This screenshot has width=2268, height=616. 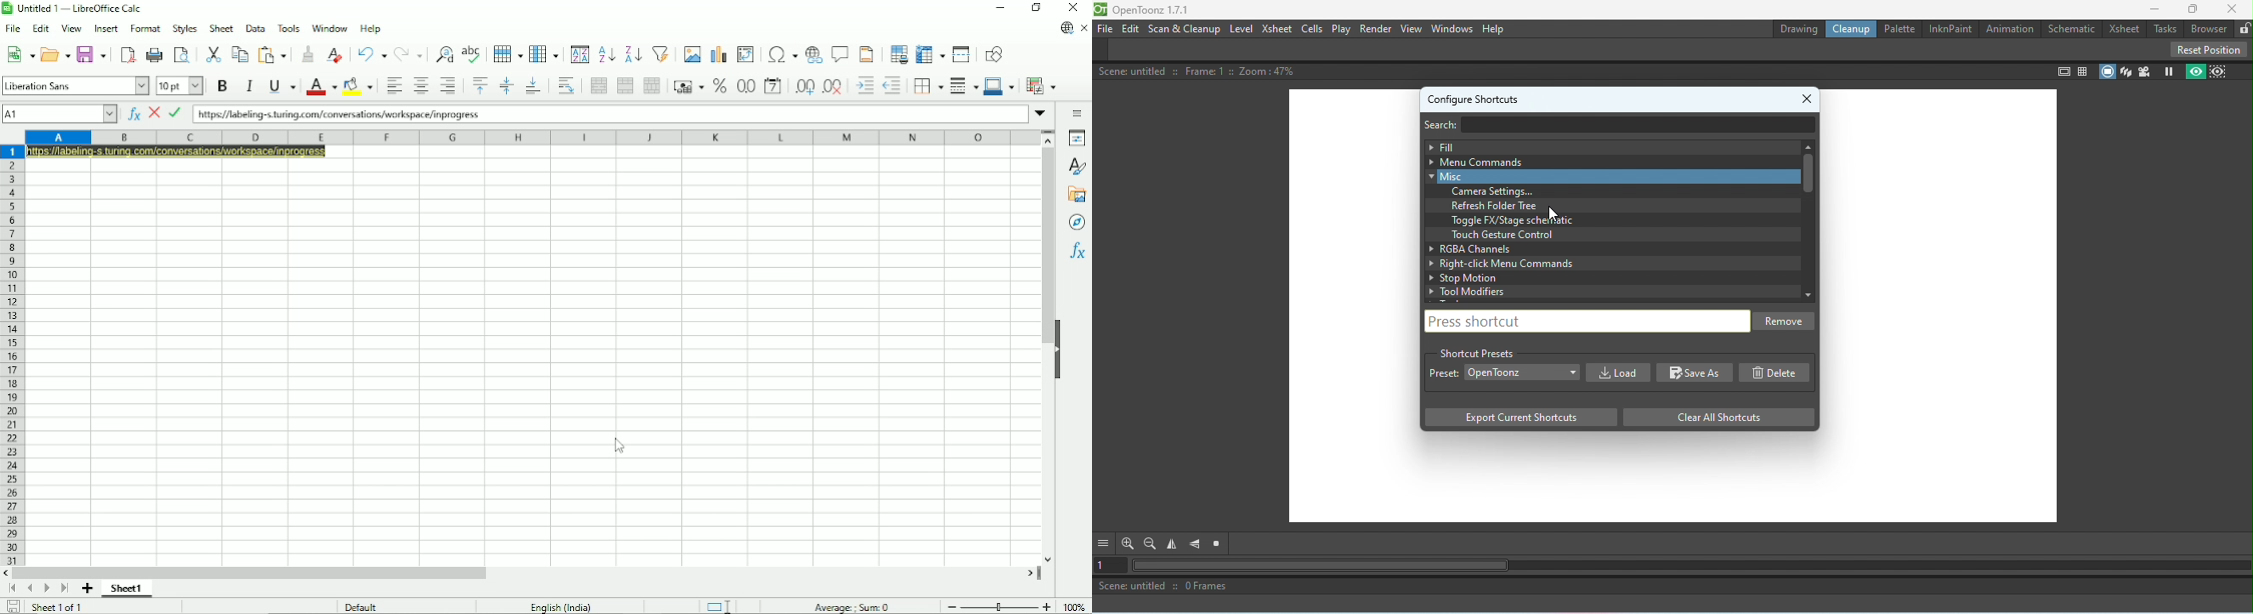 I want to click on Scroll to previous sheet, so click(x=30, y=589).